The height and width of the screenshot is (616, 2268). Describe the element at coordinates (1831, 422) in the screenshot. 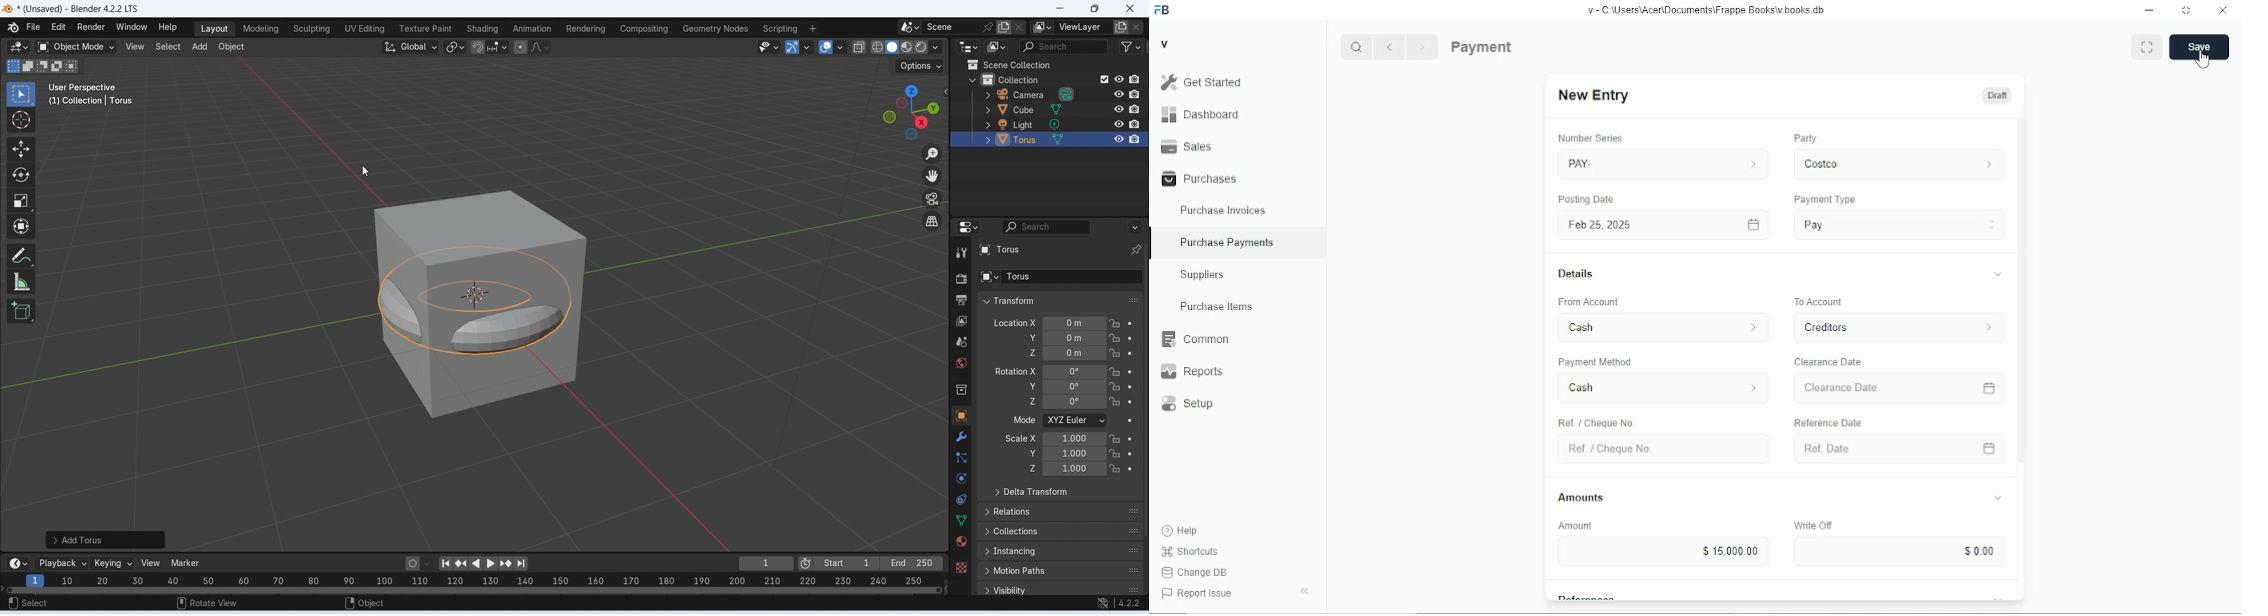

I see `‘Reference Date` at that location.